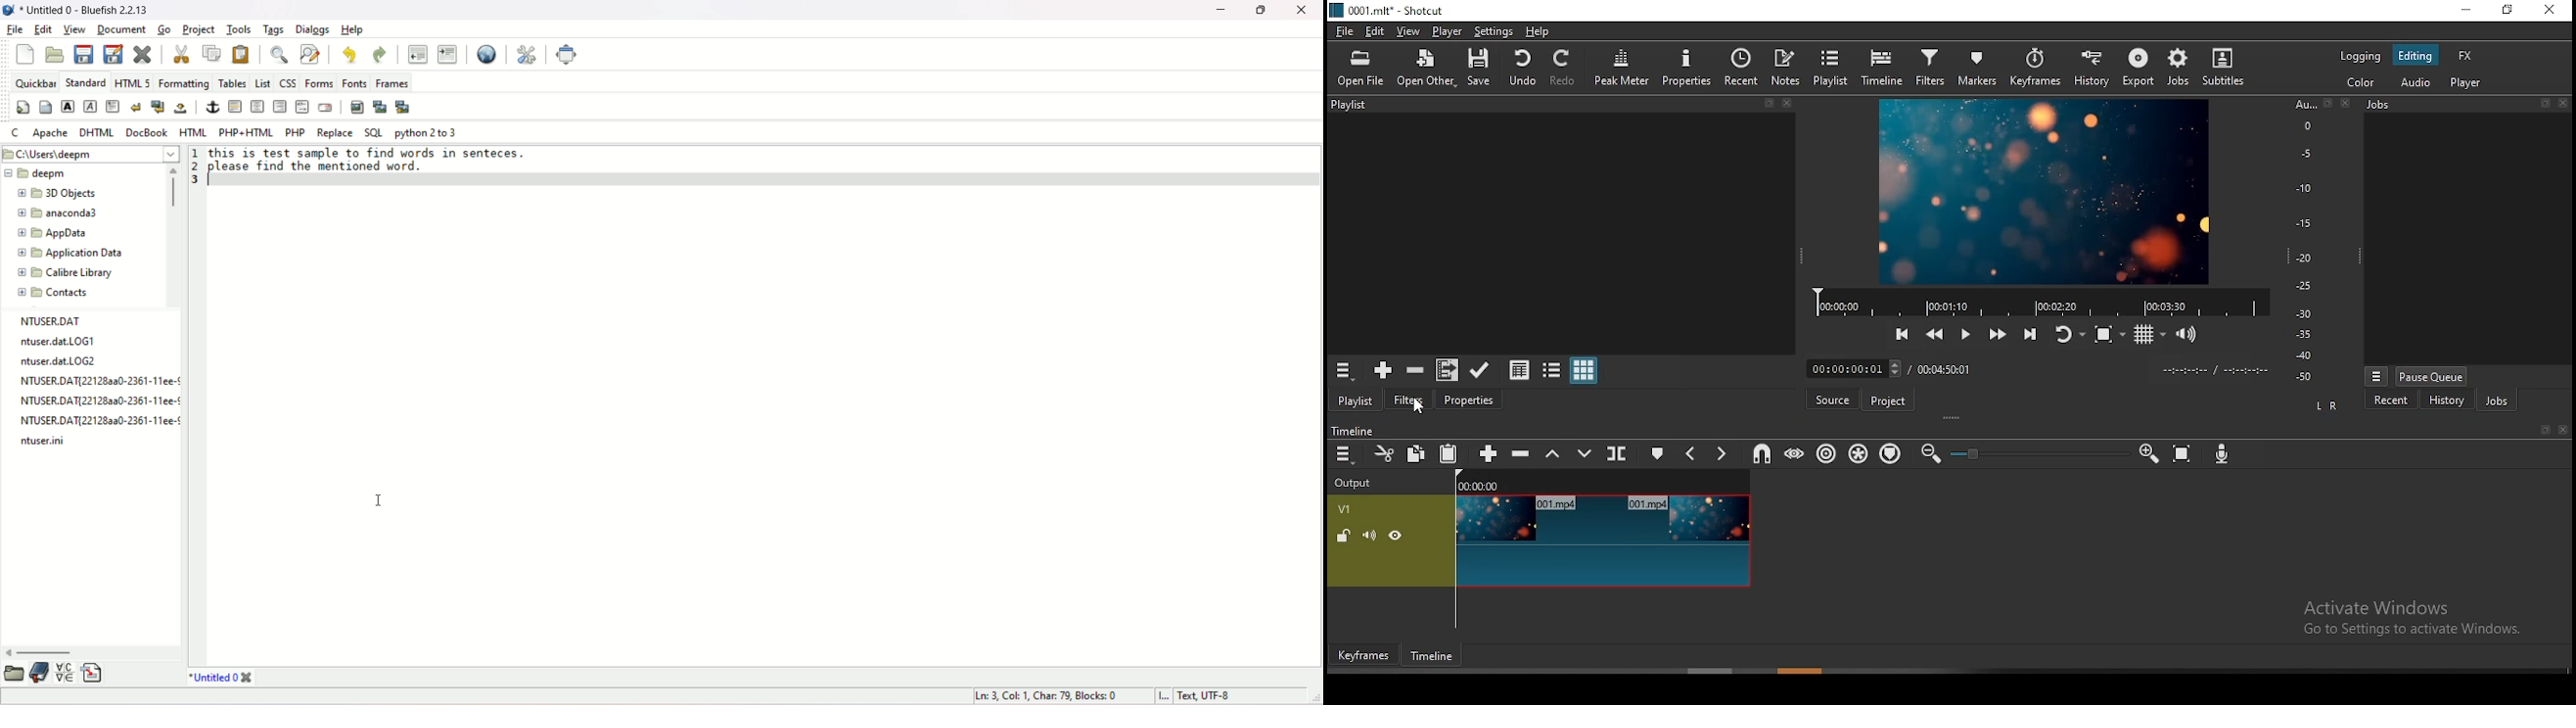  What do you see at coordinates (2065, 331) in the screenshot?
I see `toggle player looping` at bounding box center [2065, 331].